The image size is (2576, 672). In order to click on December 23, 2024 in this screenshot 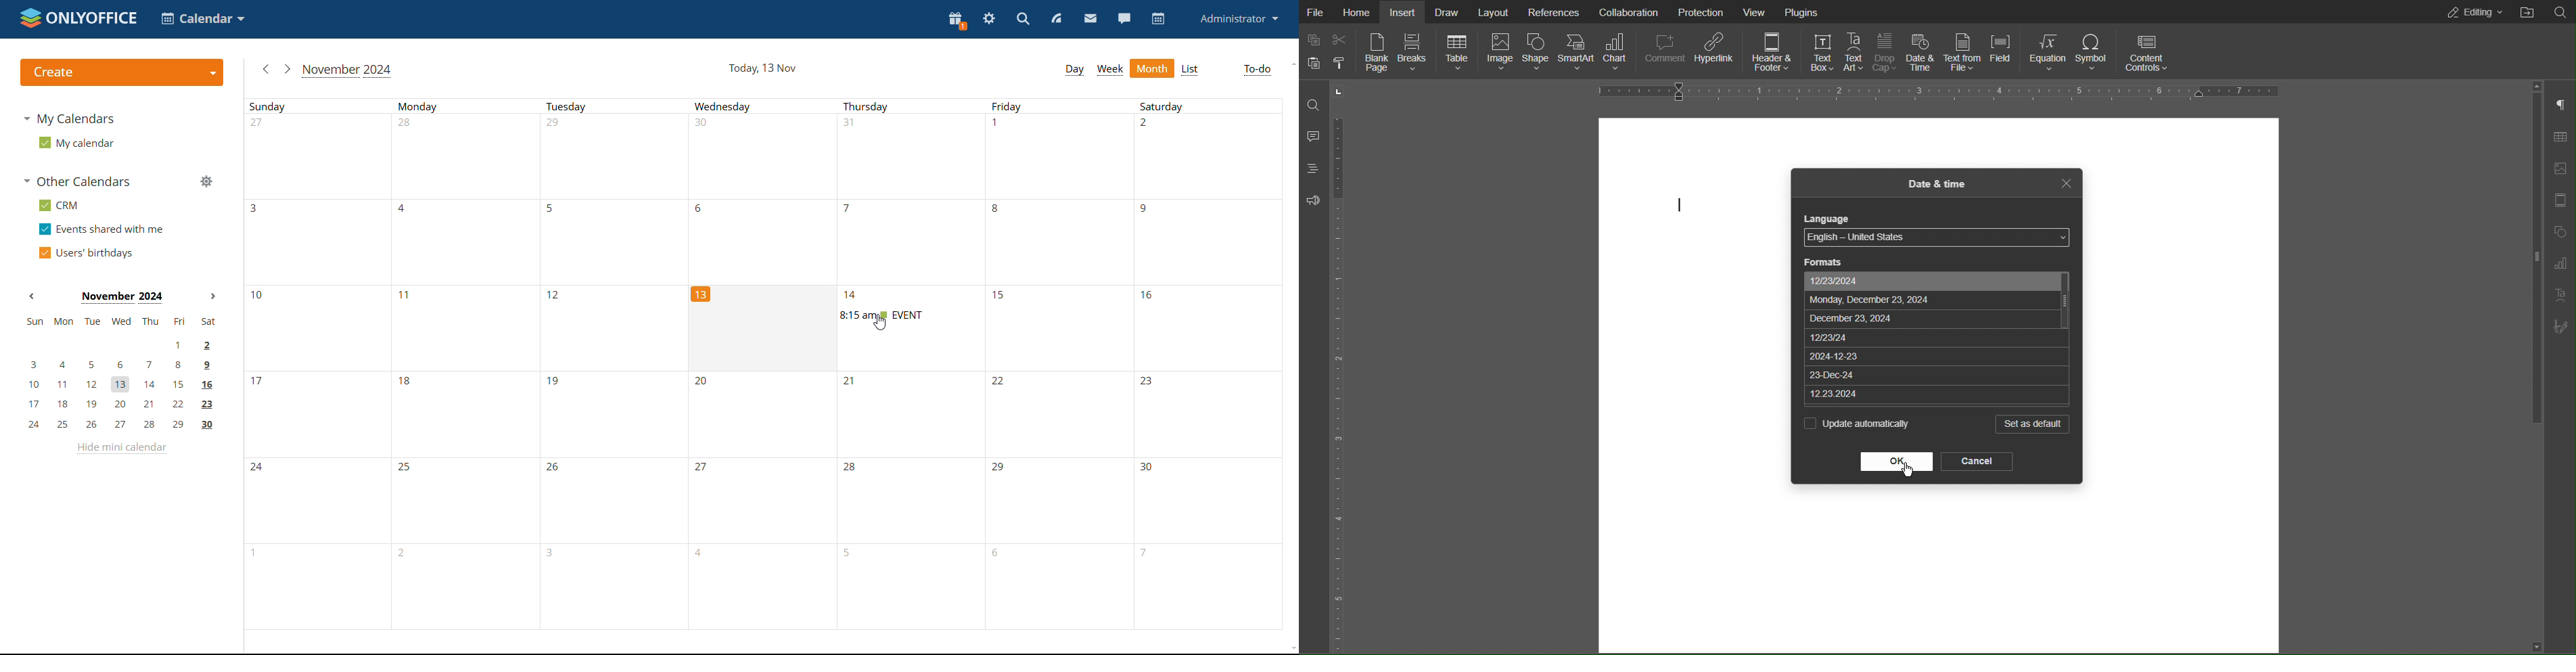, I will do `click(1934, 317)`.